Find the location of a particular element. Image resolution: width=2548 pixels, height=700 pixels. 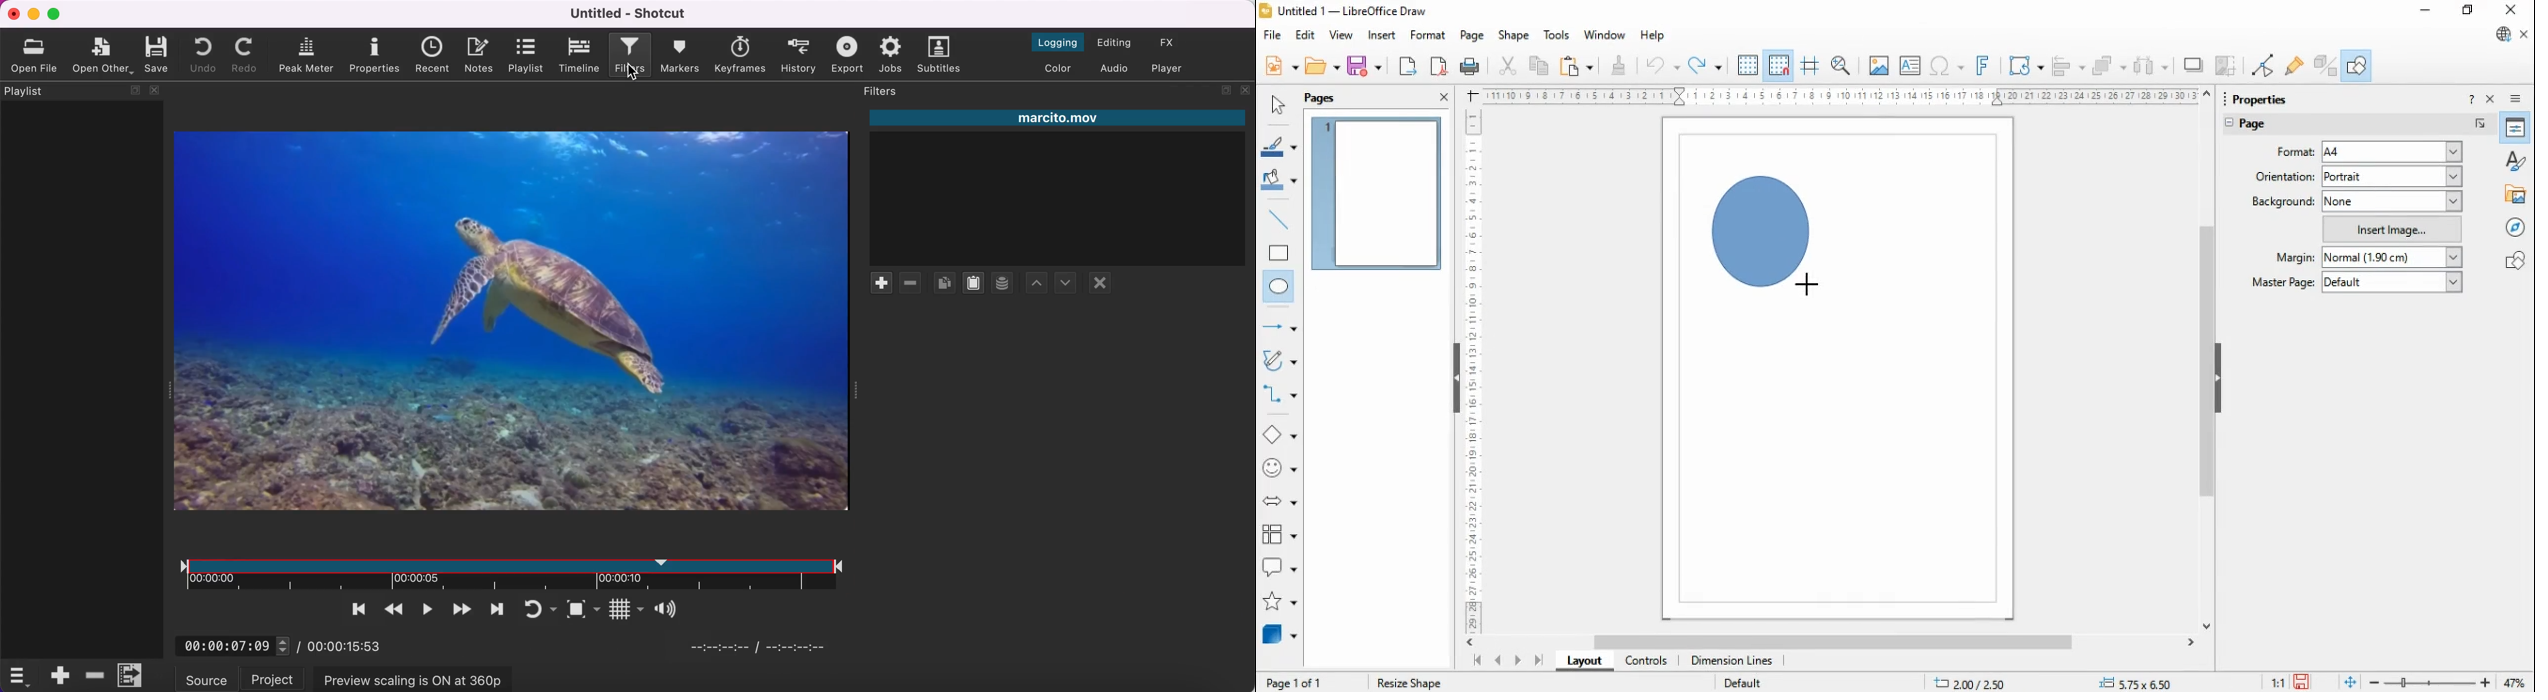

add filter is located at coordinates (880, 284).